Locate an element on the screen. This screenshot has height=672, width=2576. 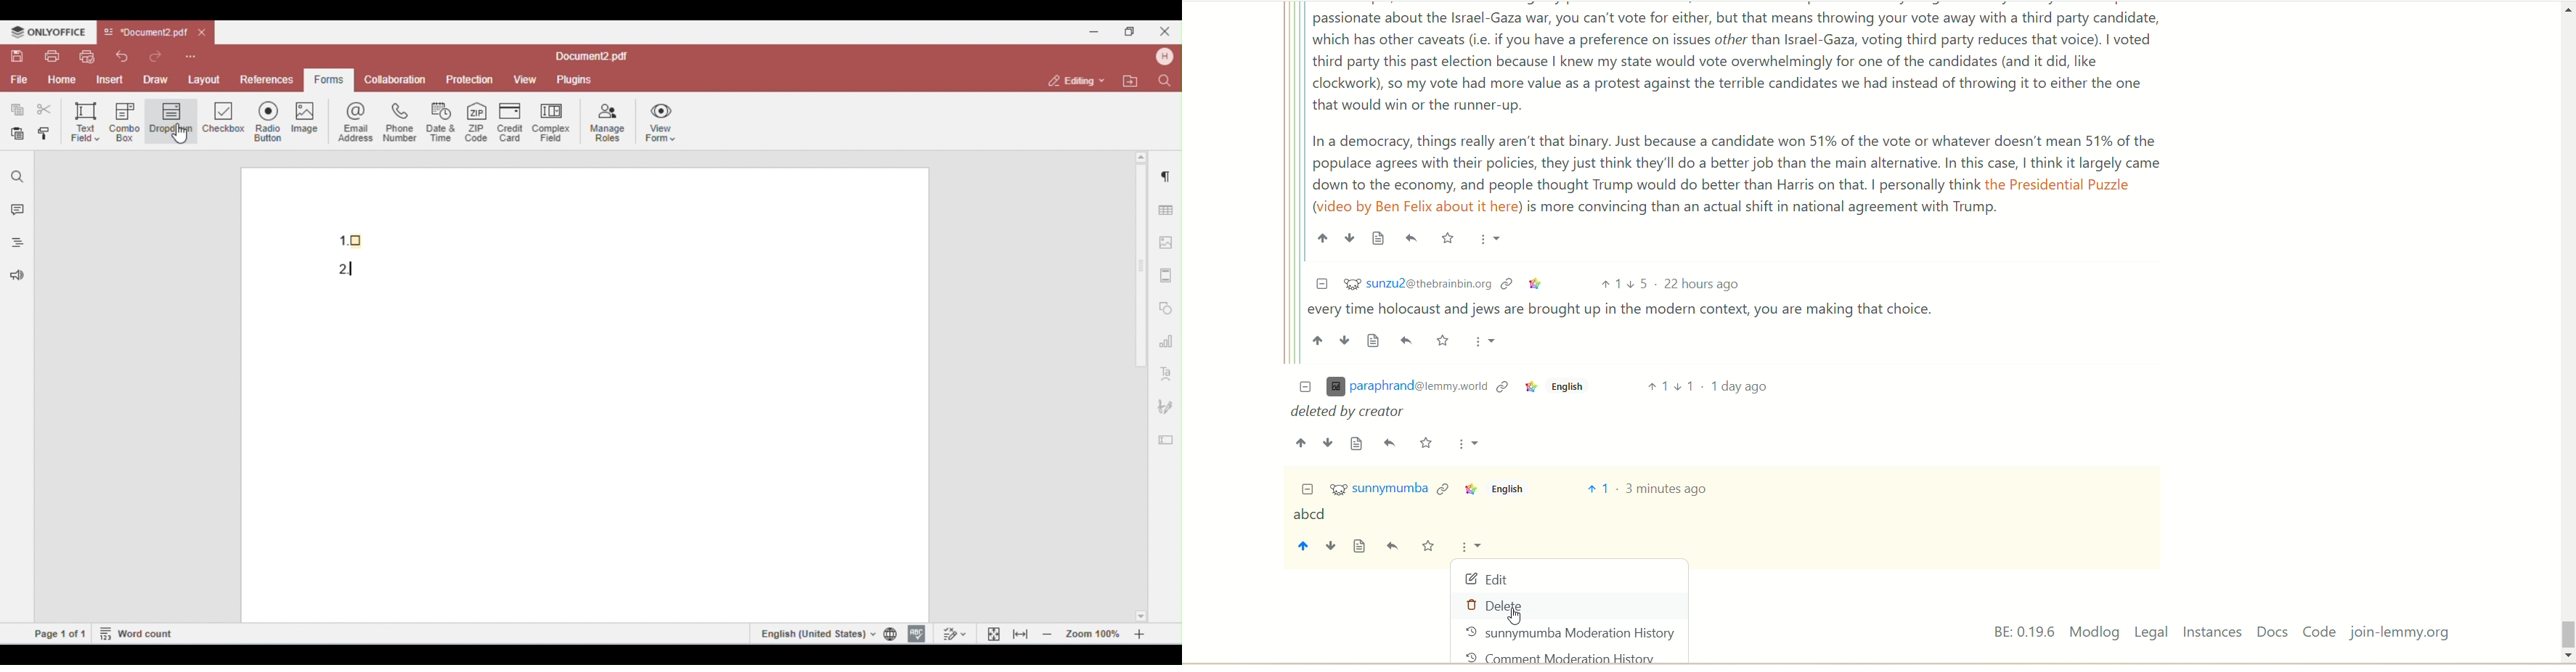
Link is located at coordinates (1470, 489).